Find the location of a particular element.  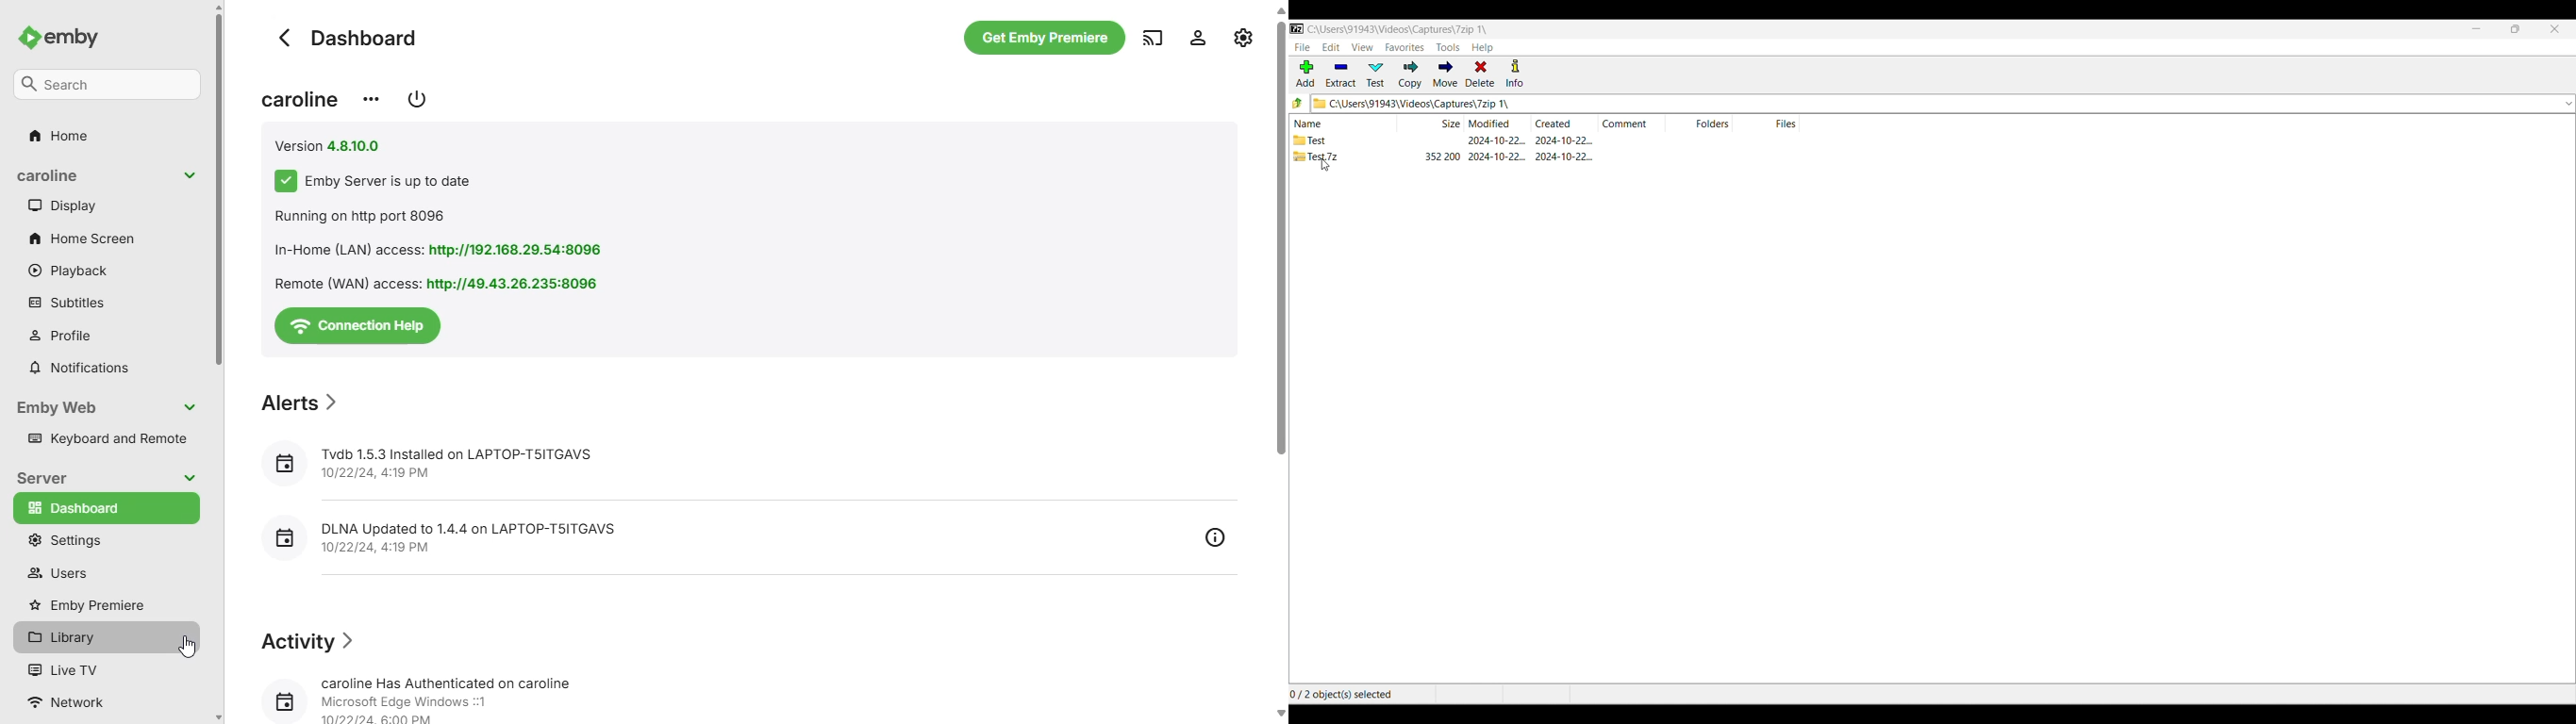

 http://192.168.29.54:8096 is located at coordinates (518, 251).